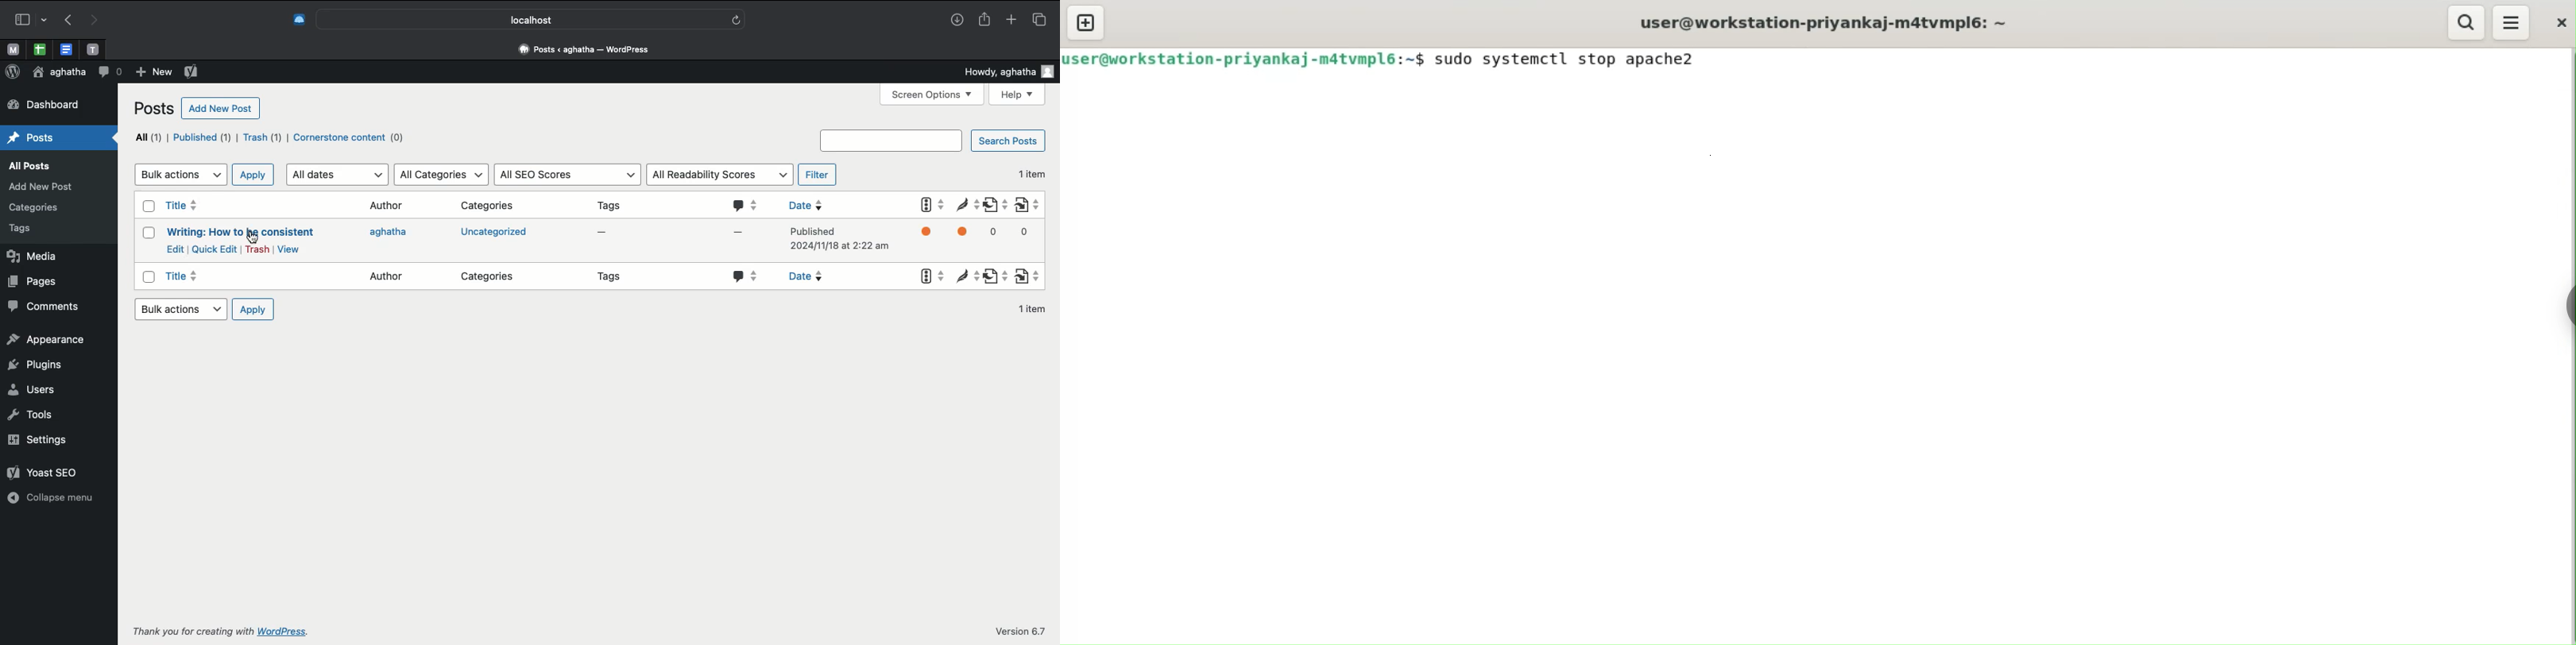 The width and height of the screenshot is (2576, 672). I want to click on Outgoing links, so click(997, 276).